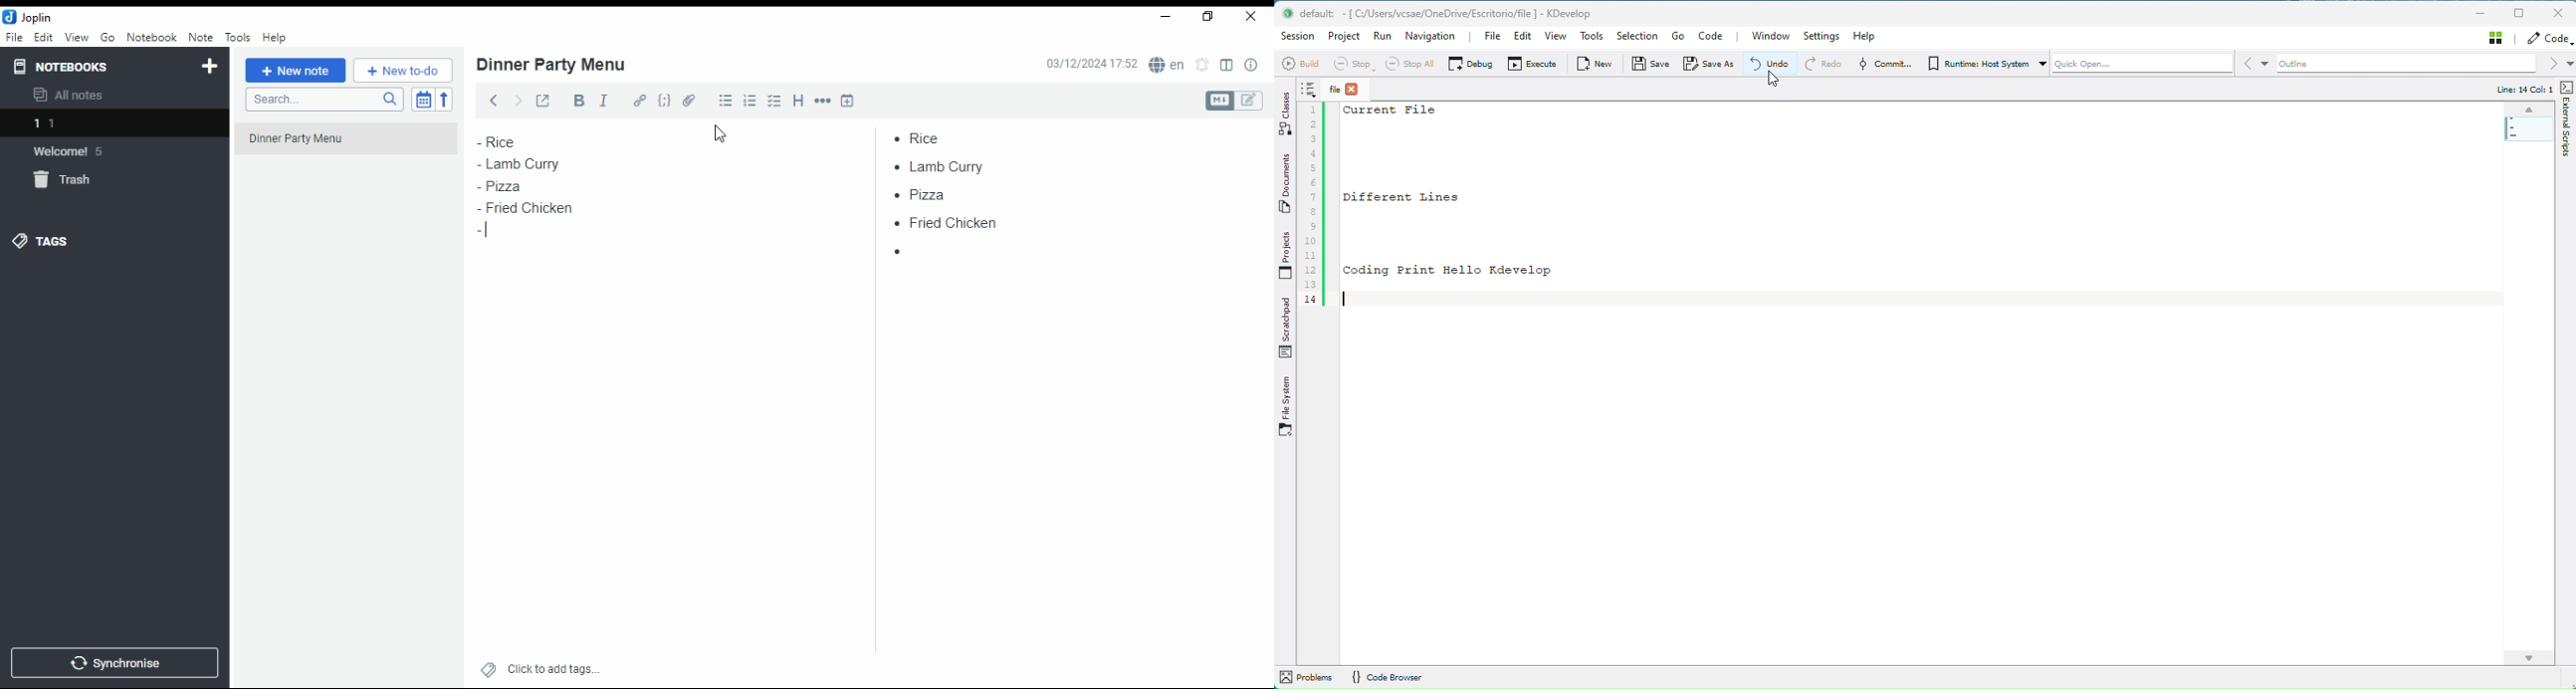 The width and height of the screenshot is (2576, 700). I want to click on Welcome 5, so click(79, 151).